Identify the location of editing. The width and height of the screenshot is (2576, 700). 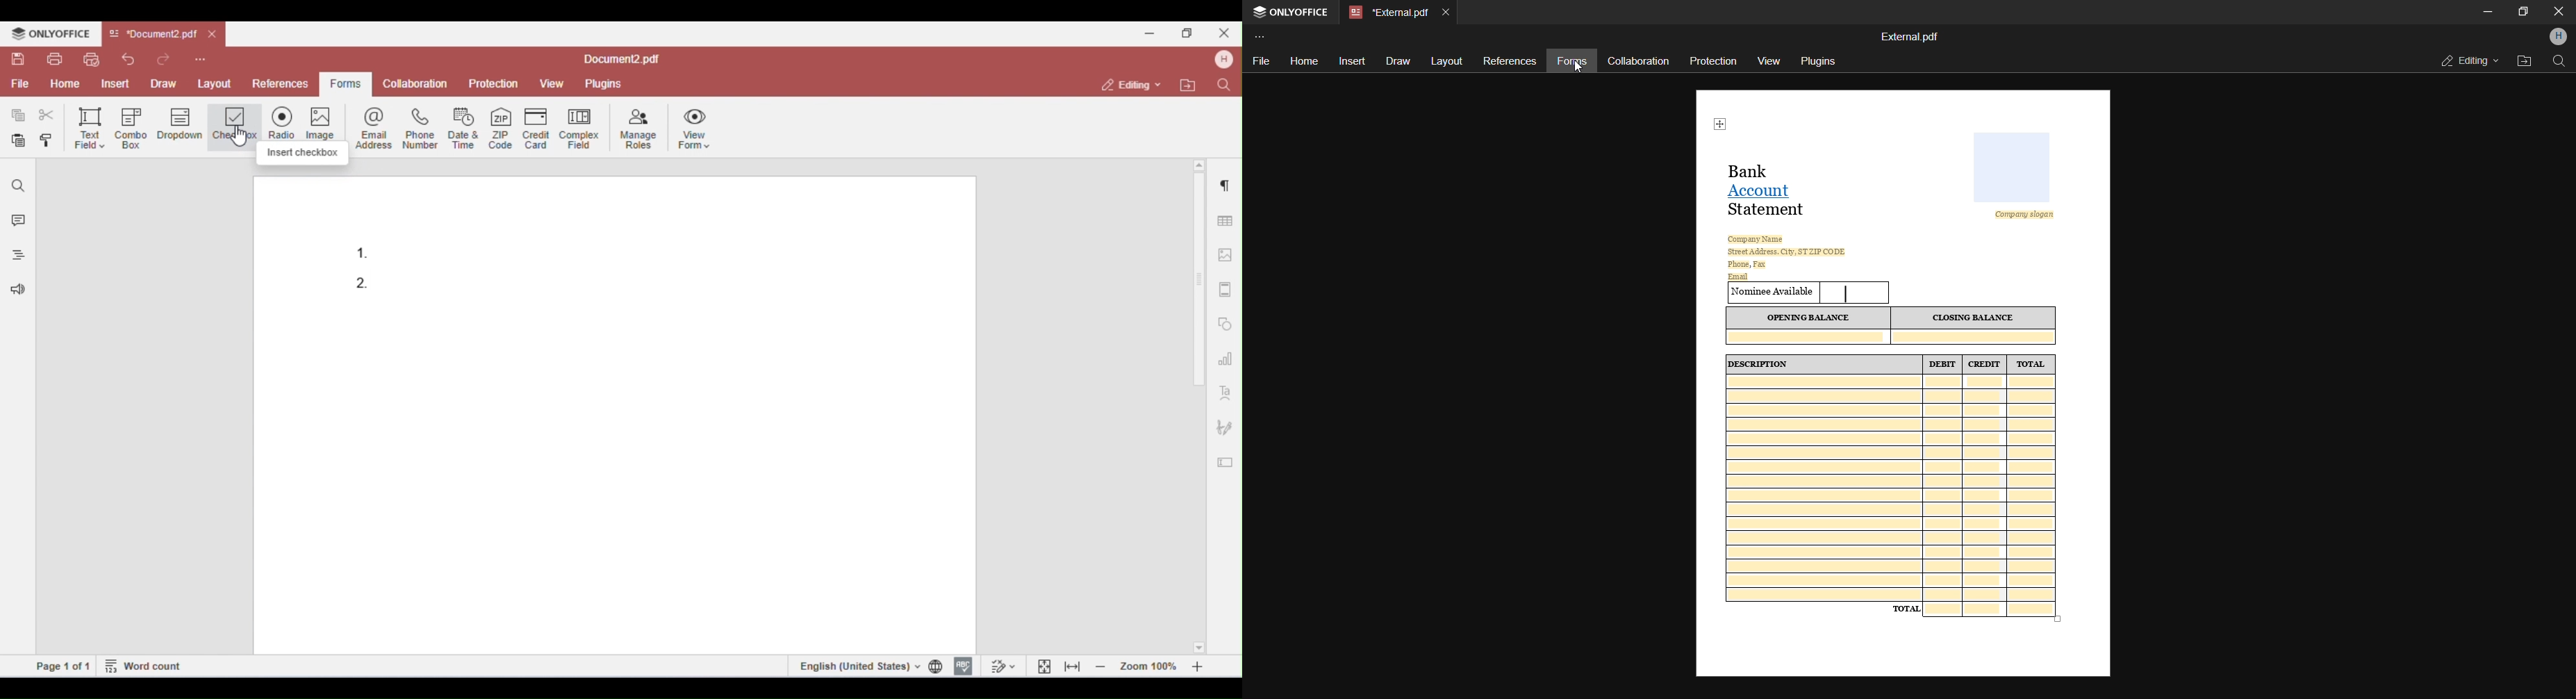
(2466, 59).